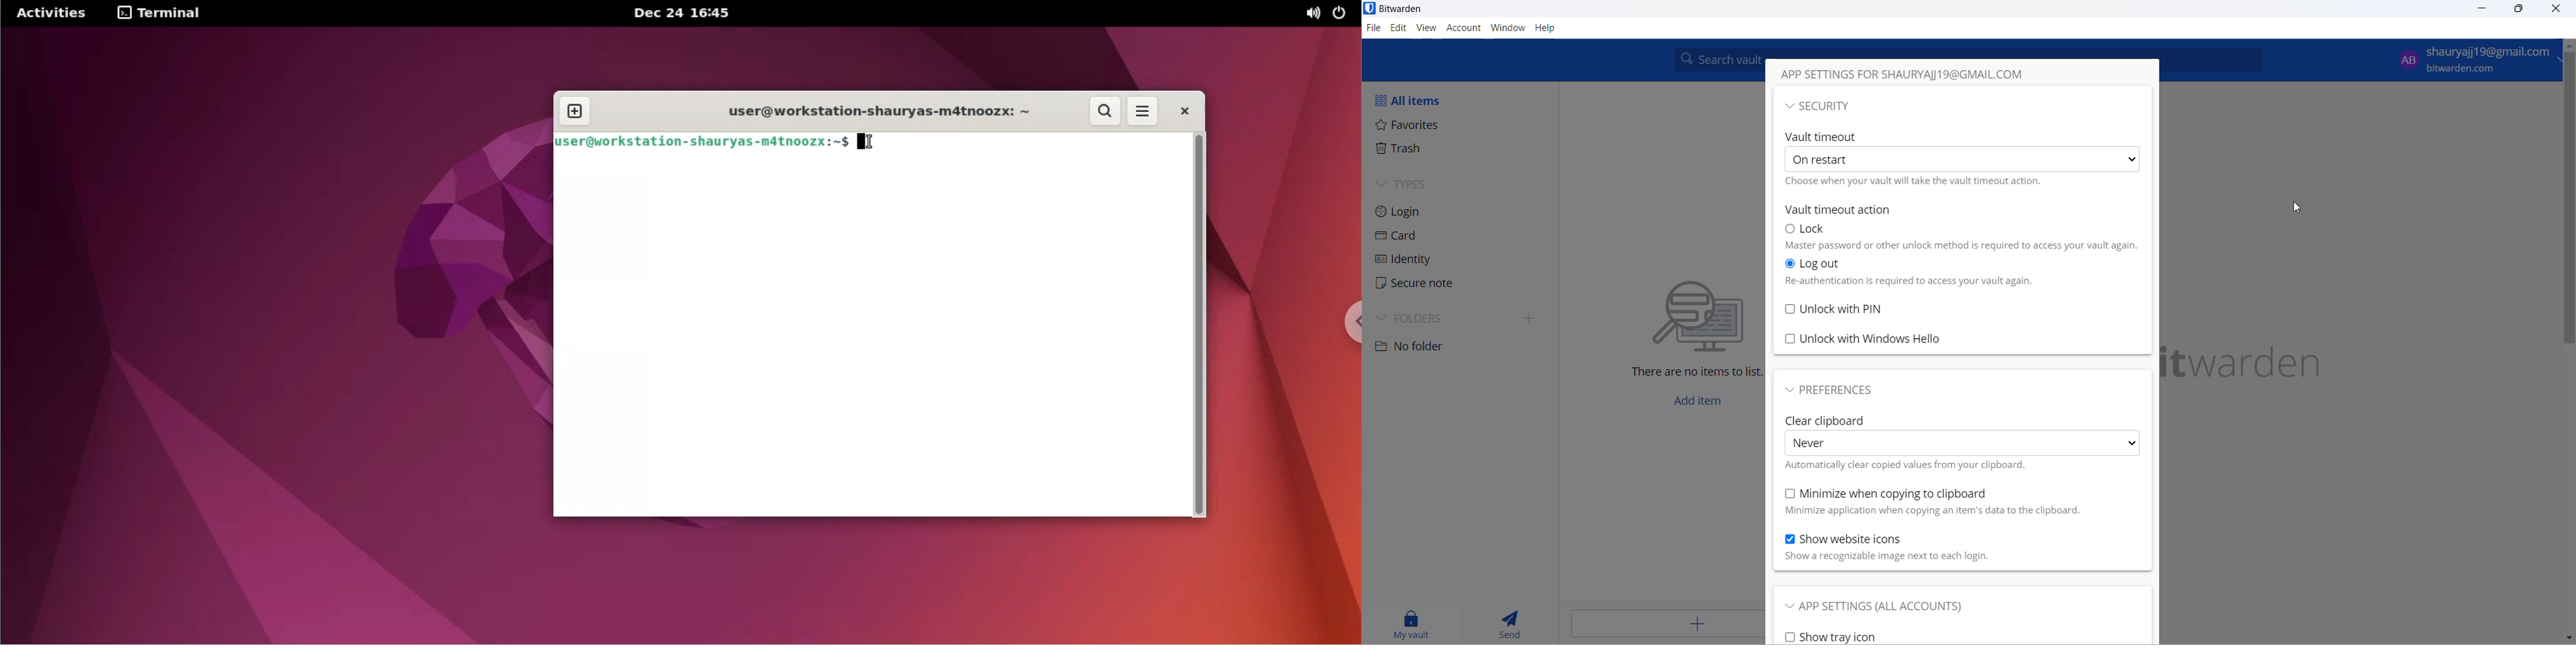 This screenshot has width=2576, height=672. What do you see at coordinates (1827, 265) in the screenshot?
I see `logout` at bounding box center [1827, 265].